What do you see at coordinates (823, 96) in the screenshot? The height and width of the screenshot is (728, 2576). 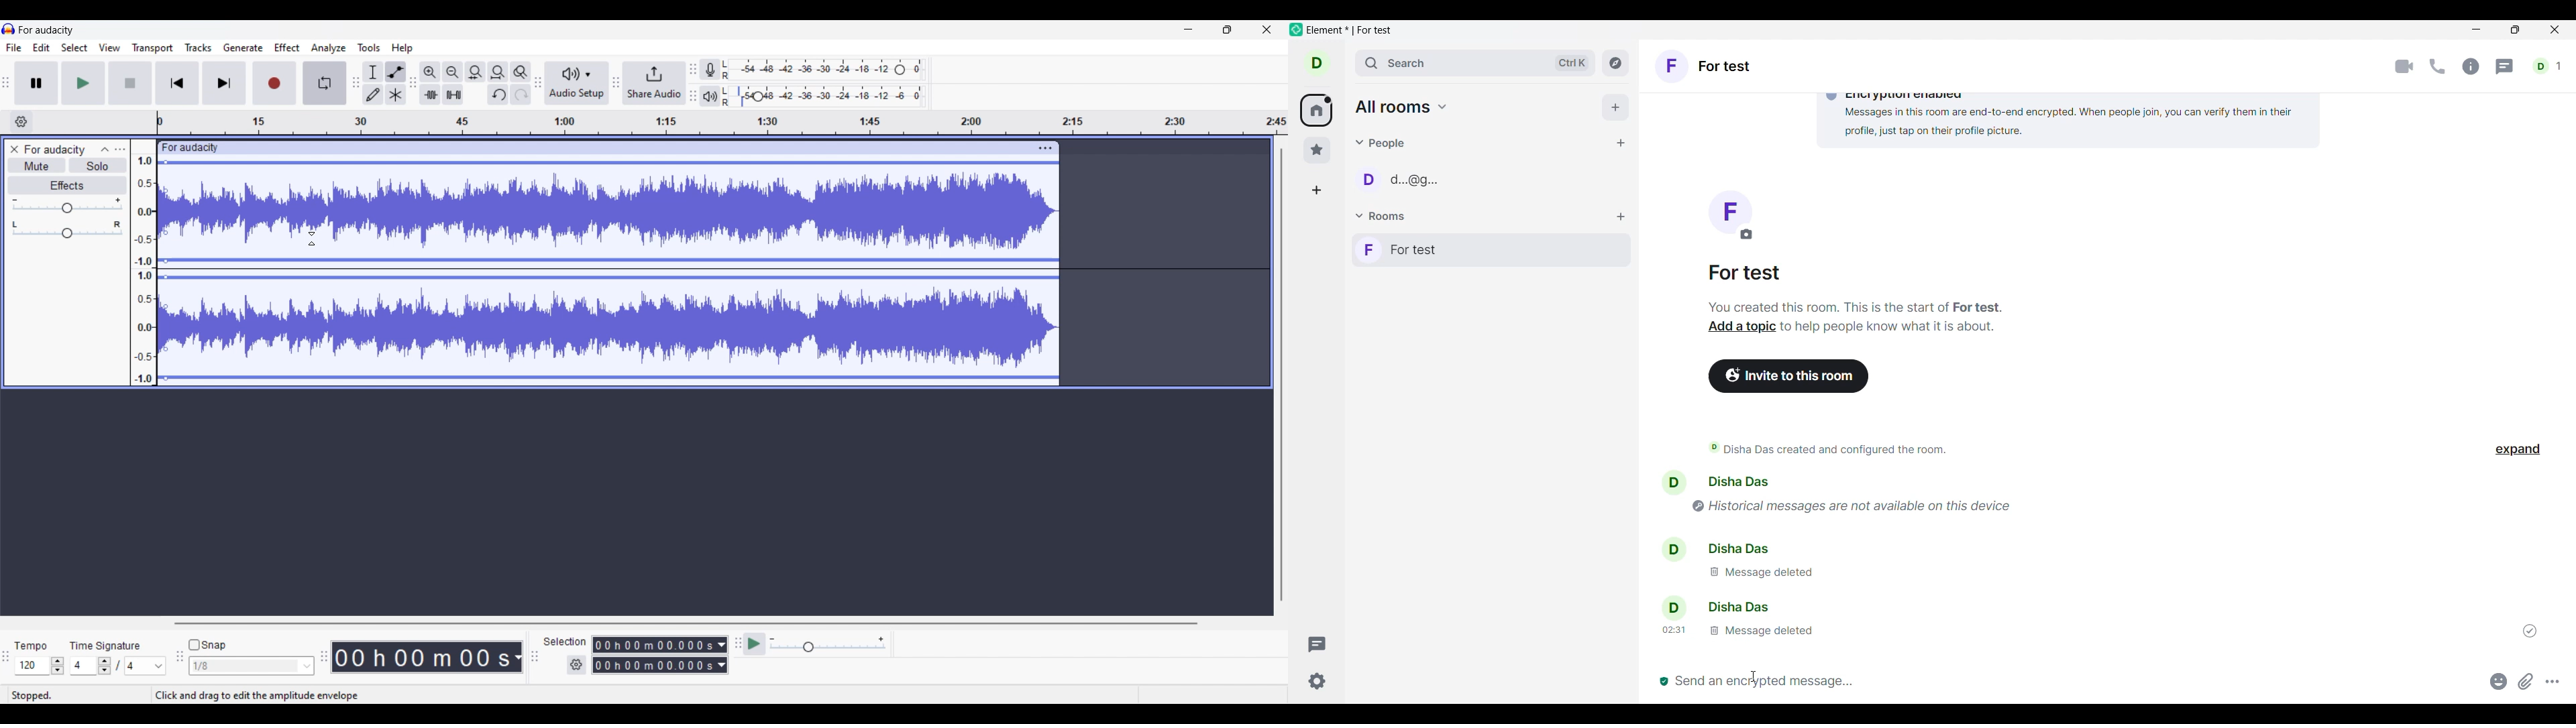 I see `Playback level` at bounding box center [823, 96].